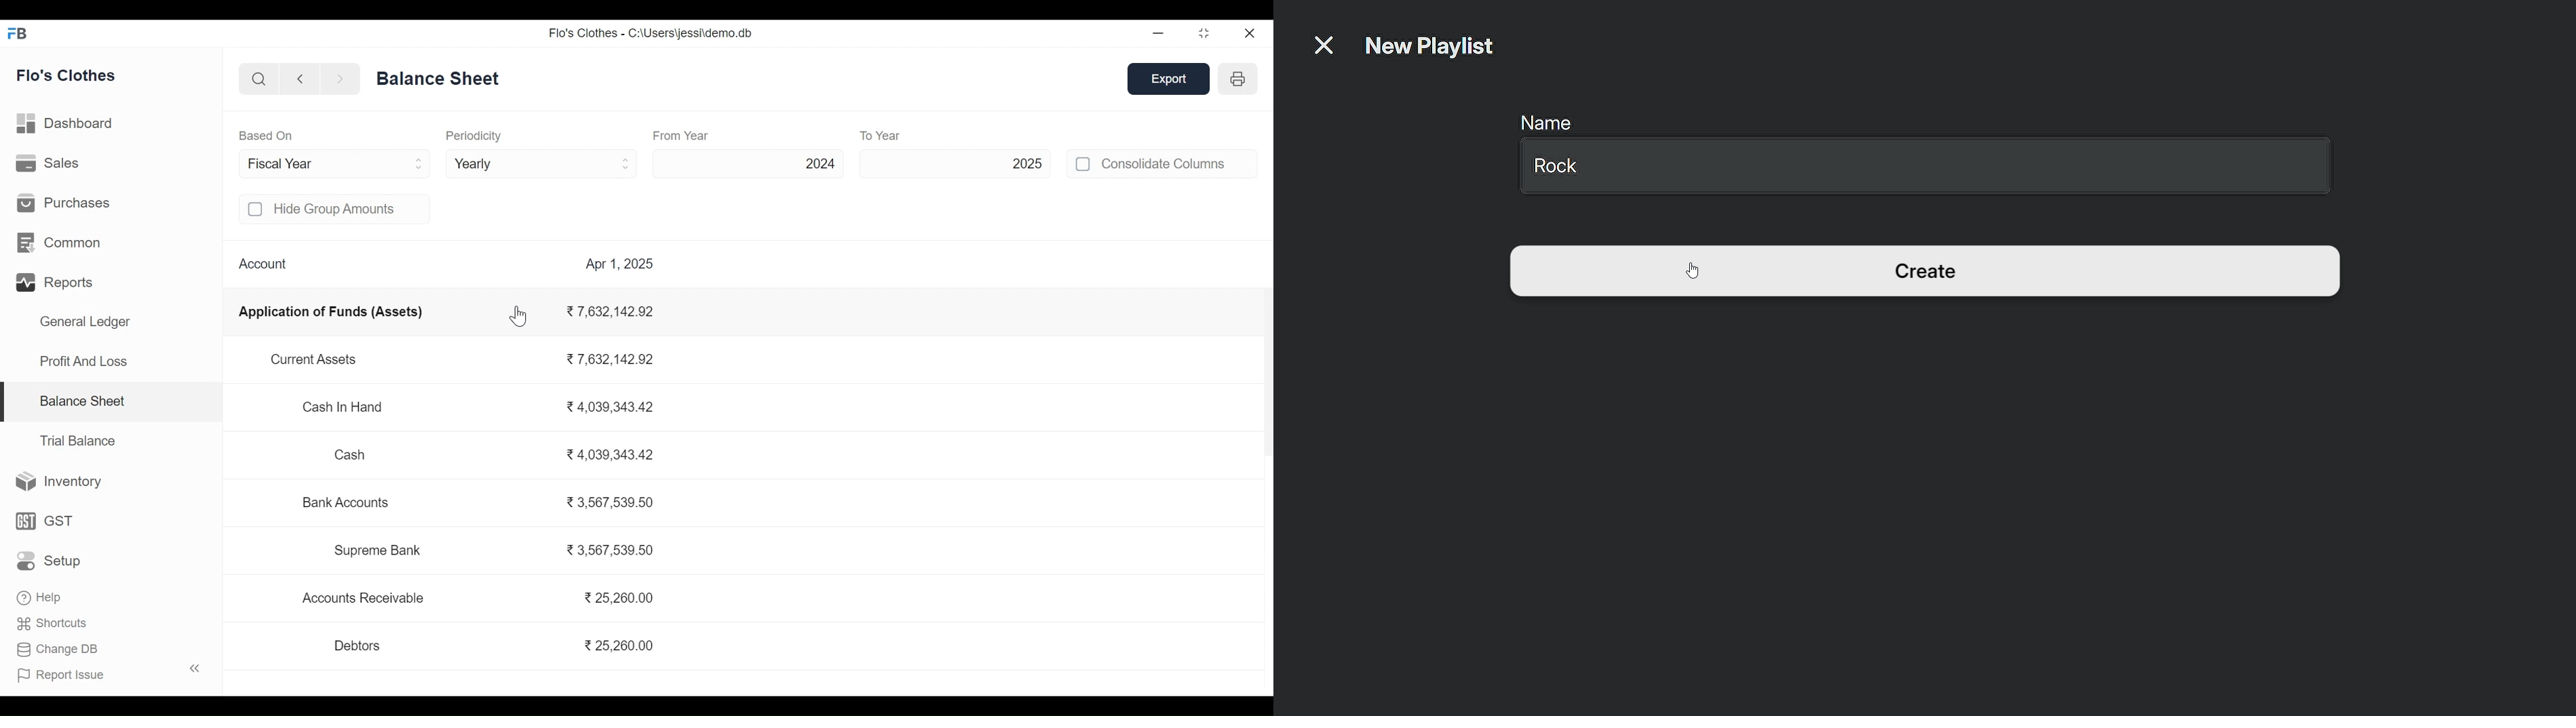 This screenshot has height=728, width=2576. Describe the element at coordinates (480, 599) in the screenshot. I see `Accounts Receivable % 25,260.00` at that location.